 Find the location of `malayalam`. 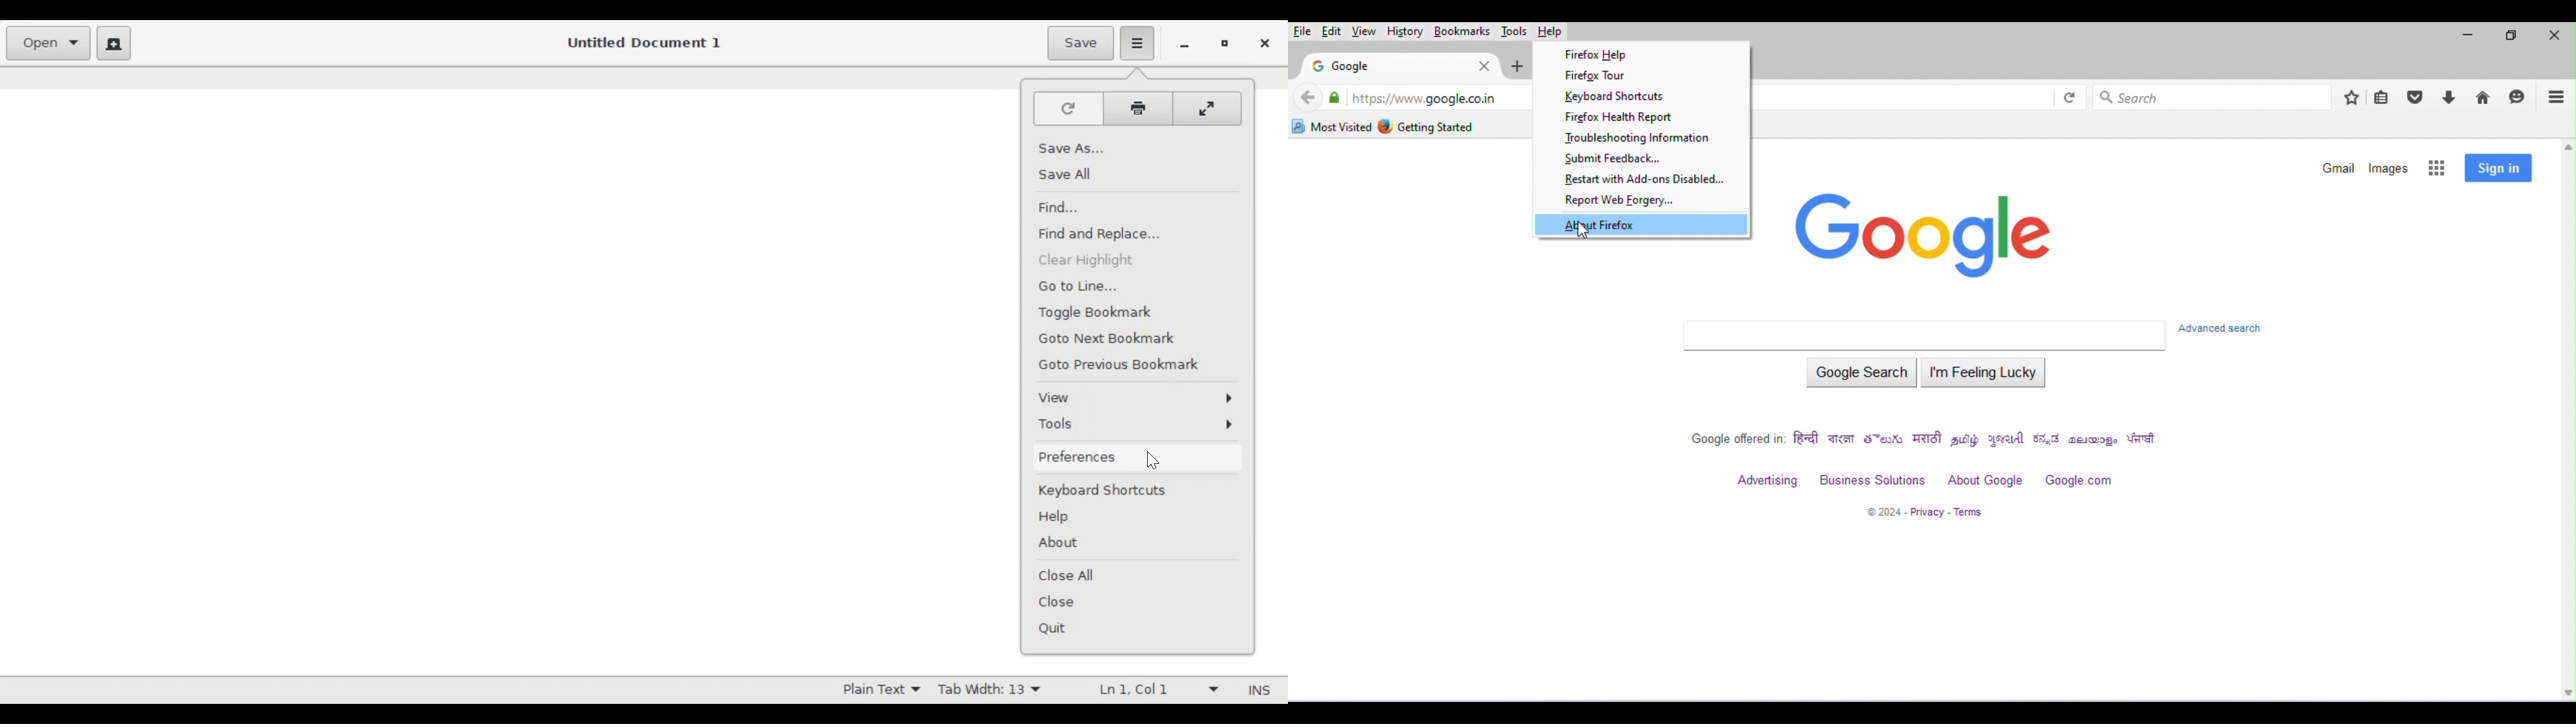

malayalam is located at coordinates (2094, 441).